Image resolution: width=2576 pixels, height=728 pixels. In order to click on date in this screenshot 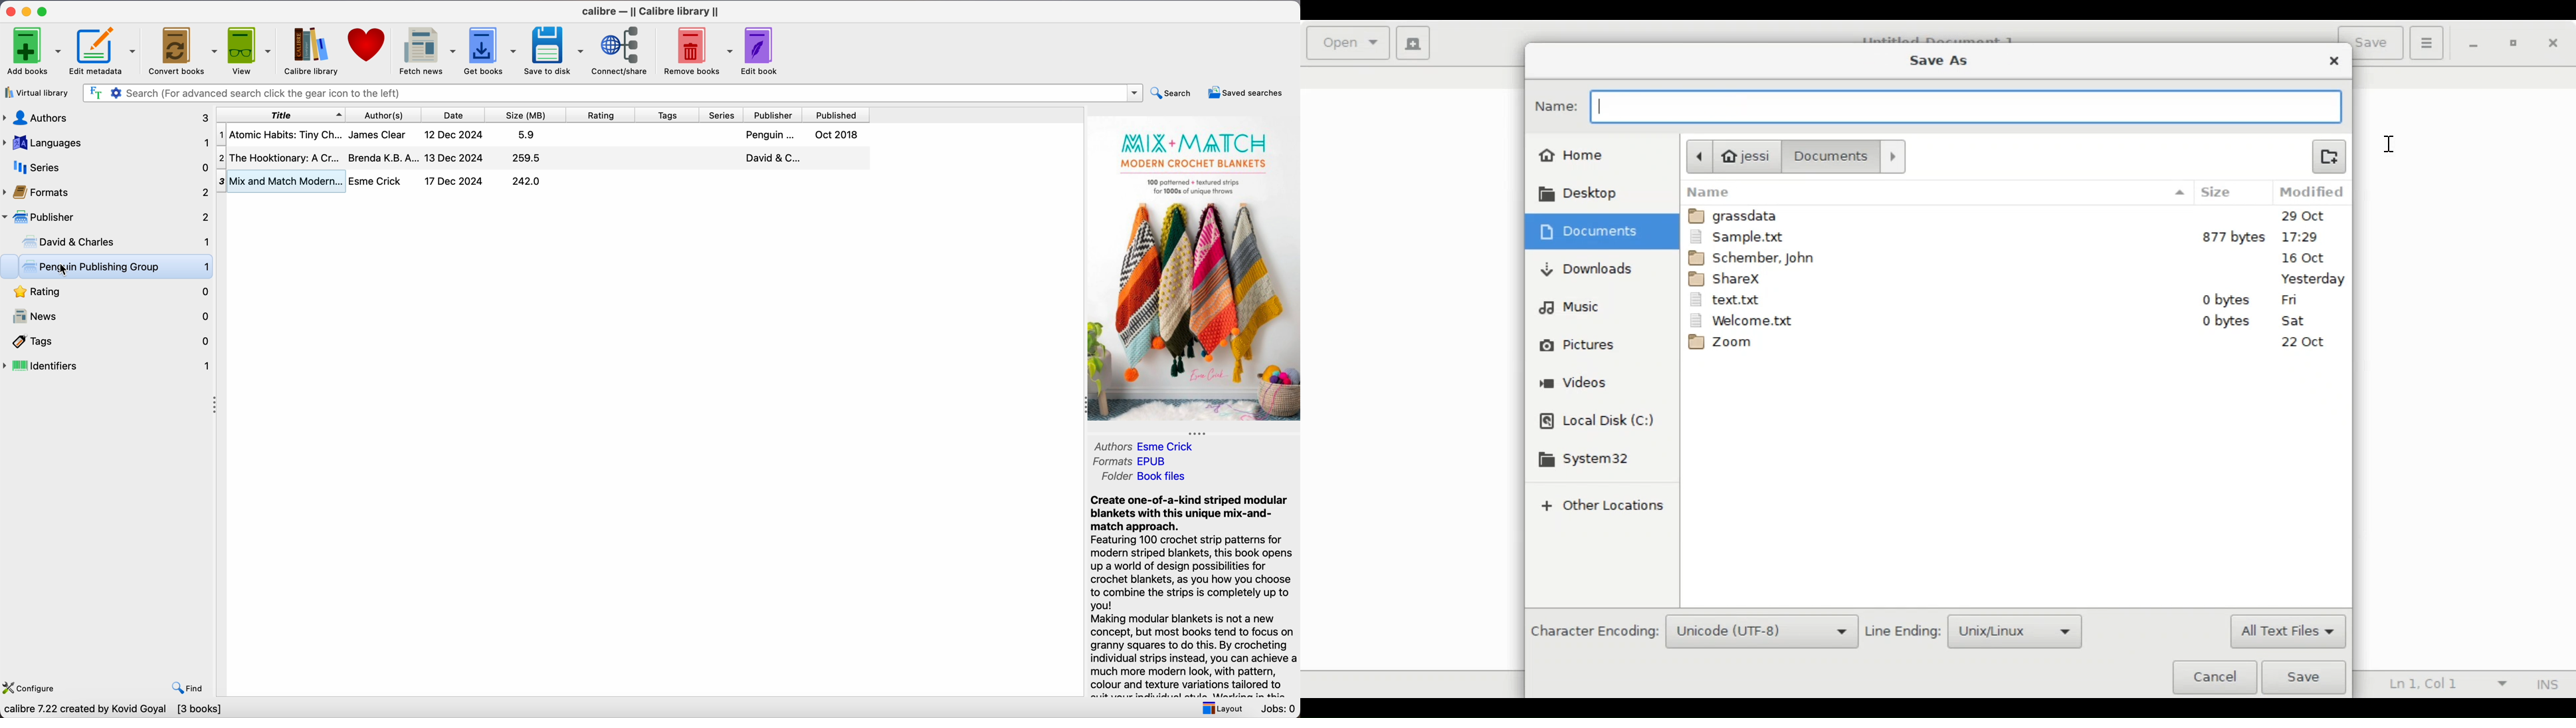, I will do `click(457, 115)`.